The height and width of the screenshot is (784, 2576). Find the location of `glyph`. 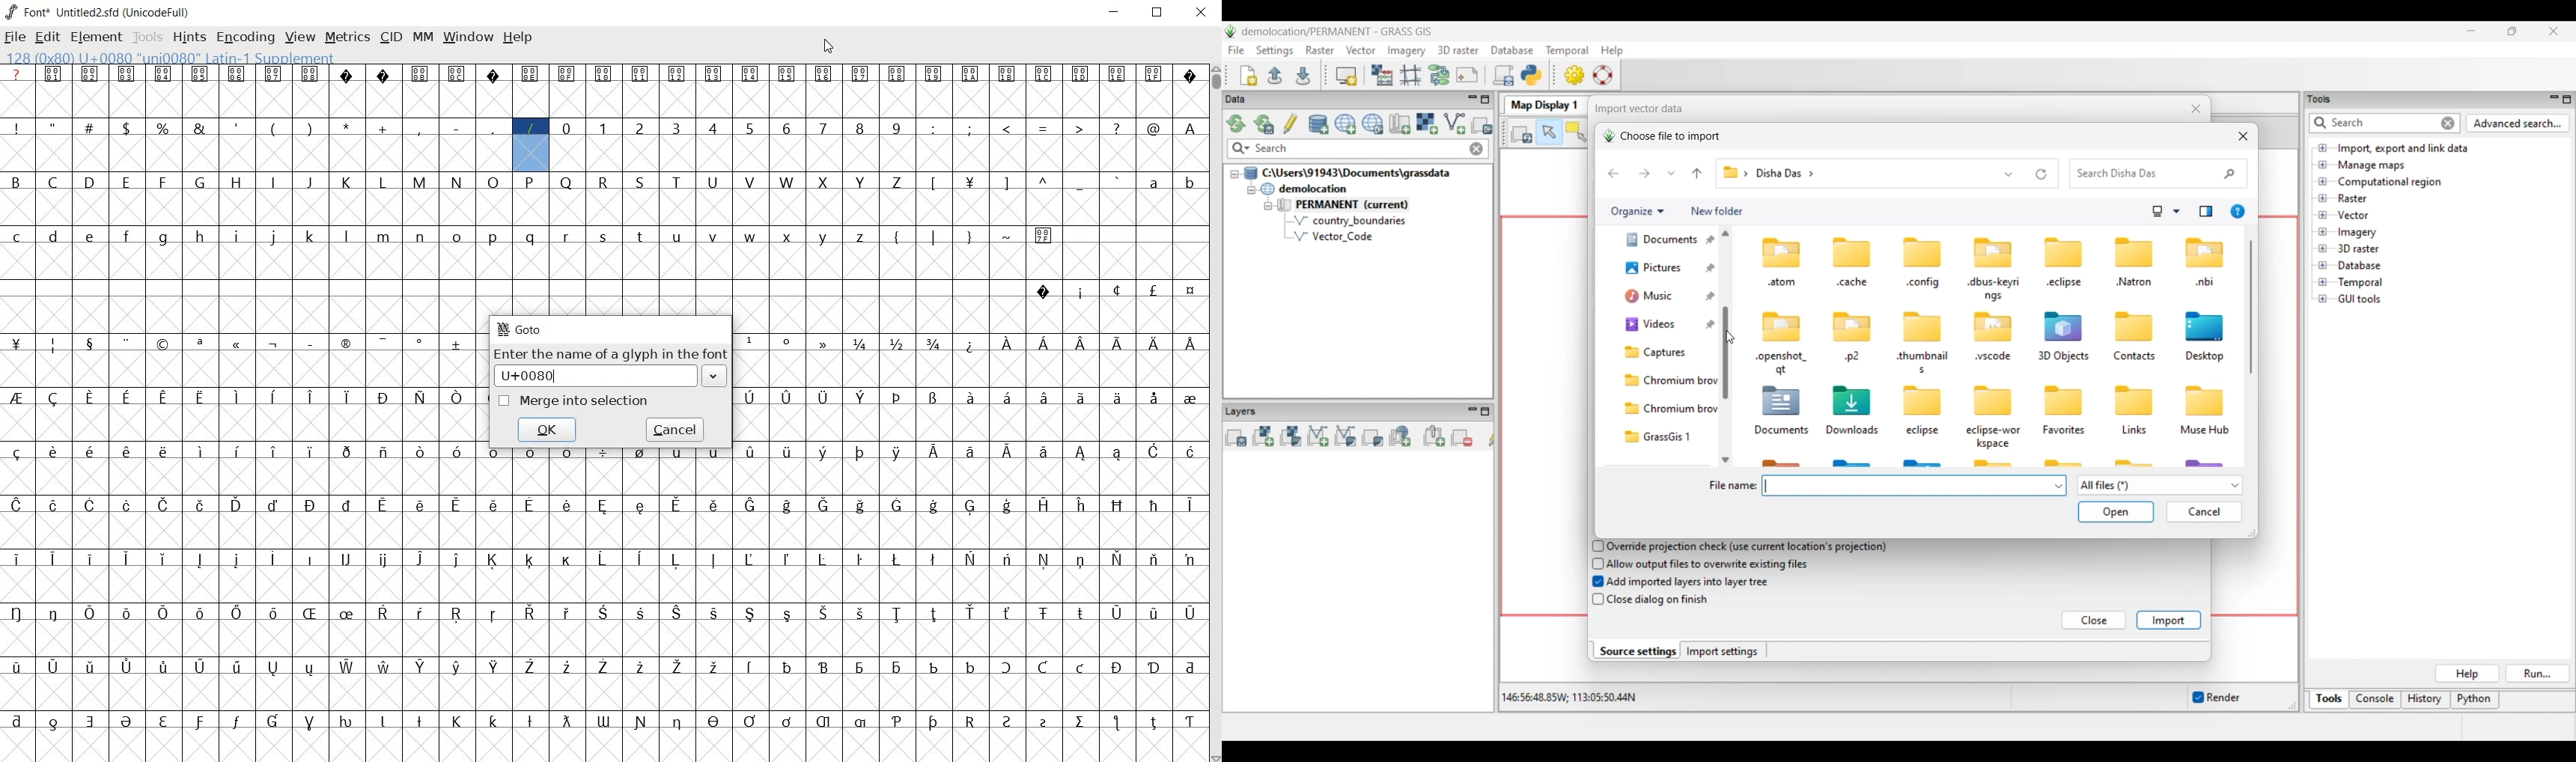

glyph is located at coordinates (347, 183).